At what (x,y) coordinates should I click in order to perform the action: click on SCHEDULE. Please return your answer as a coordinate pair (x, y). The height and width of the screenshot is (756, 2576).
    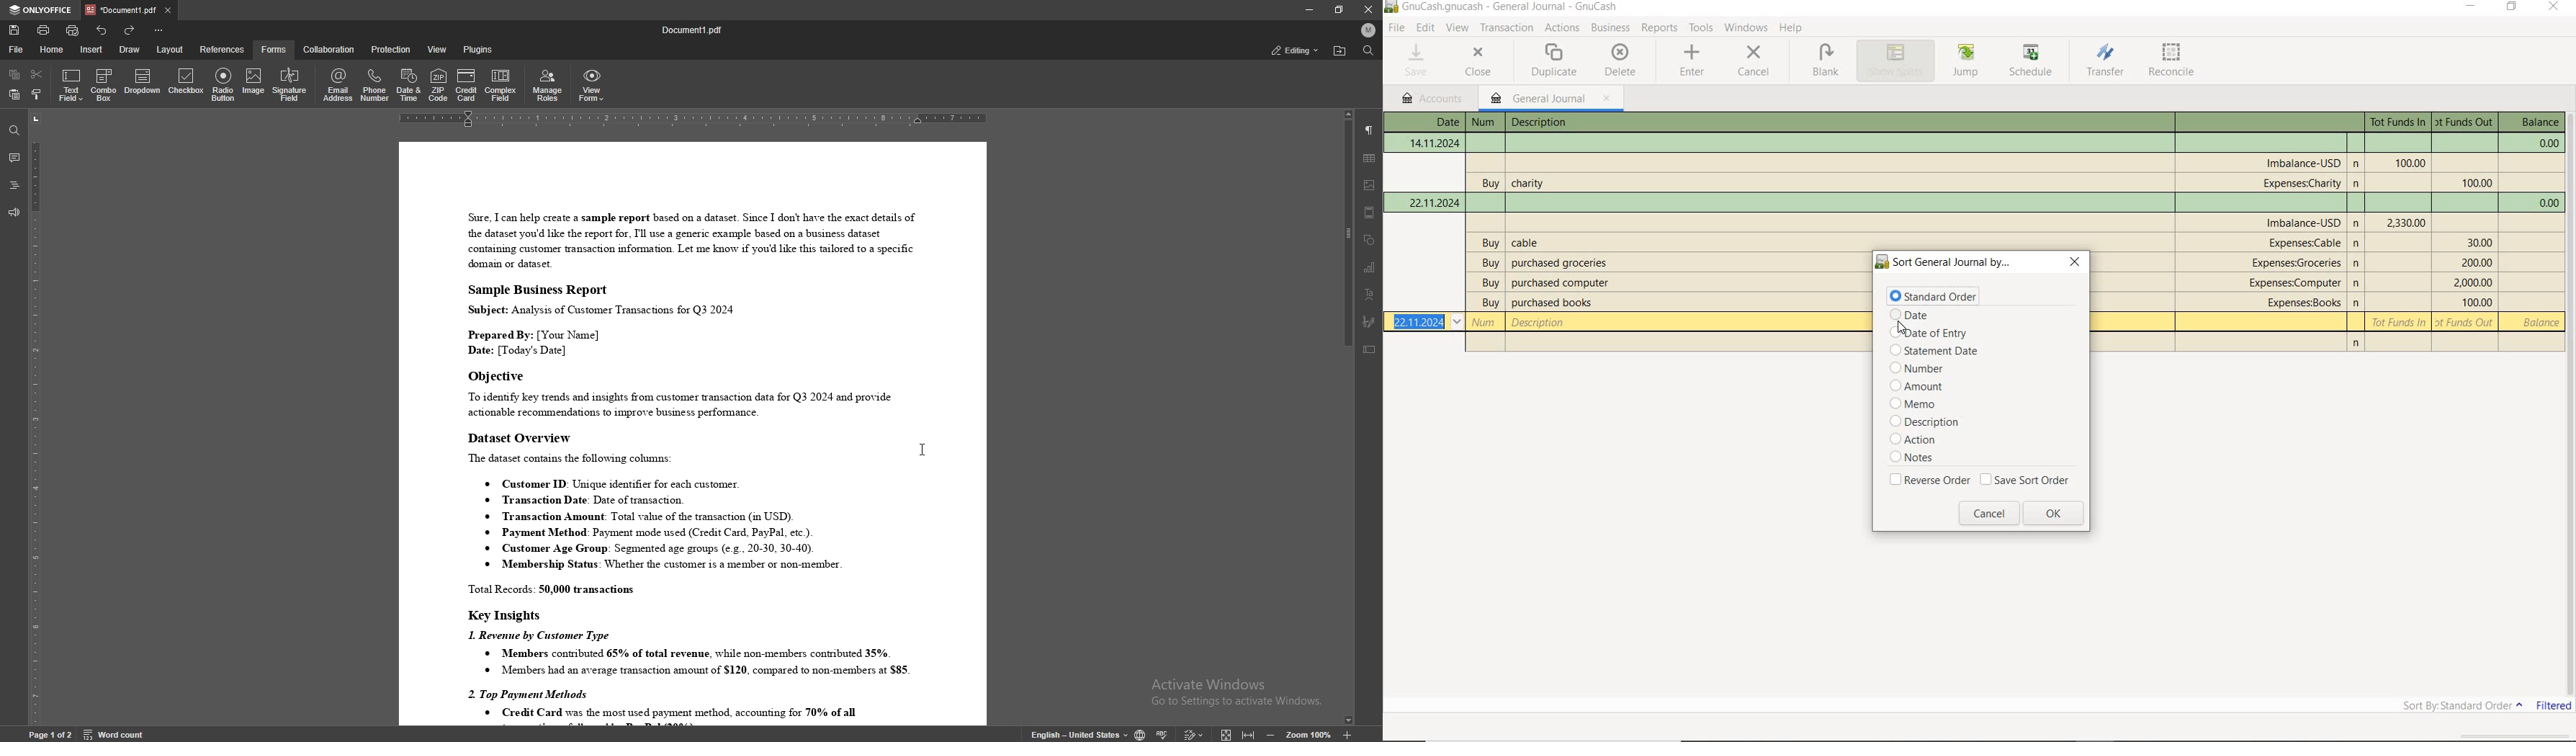
    Looking at the image, I should click on (2033, 61).